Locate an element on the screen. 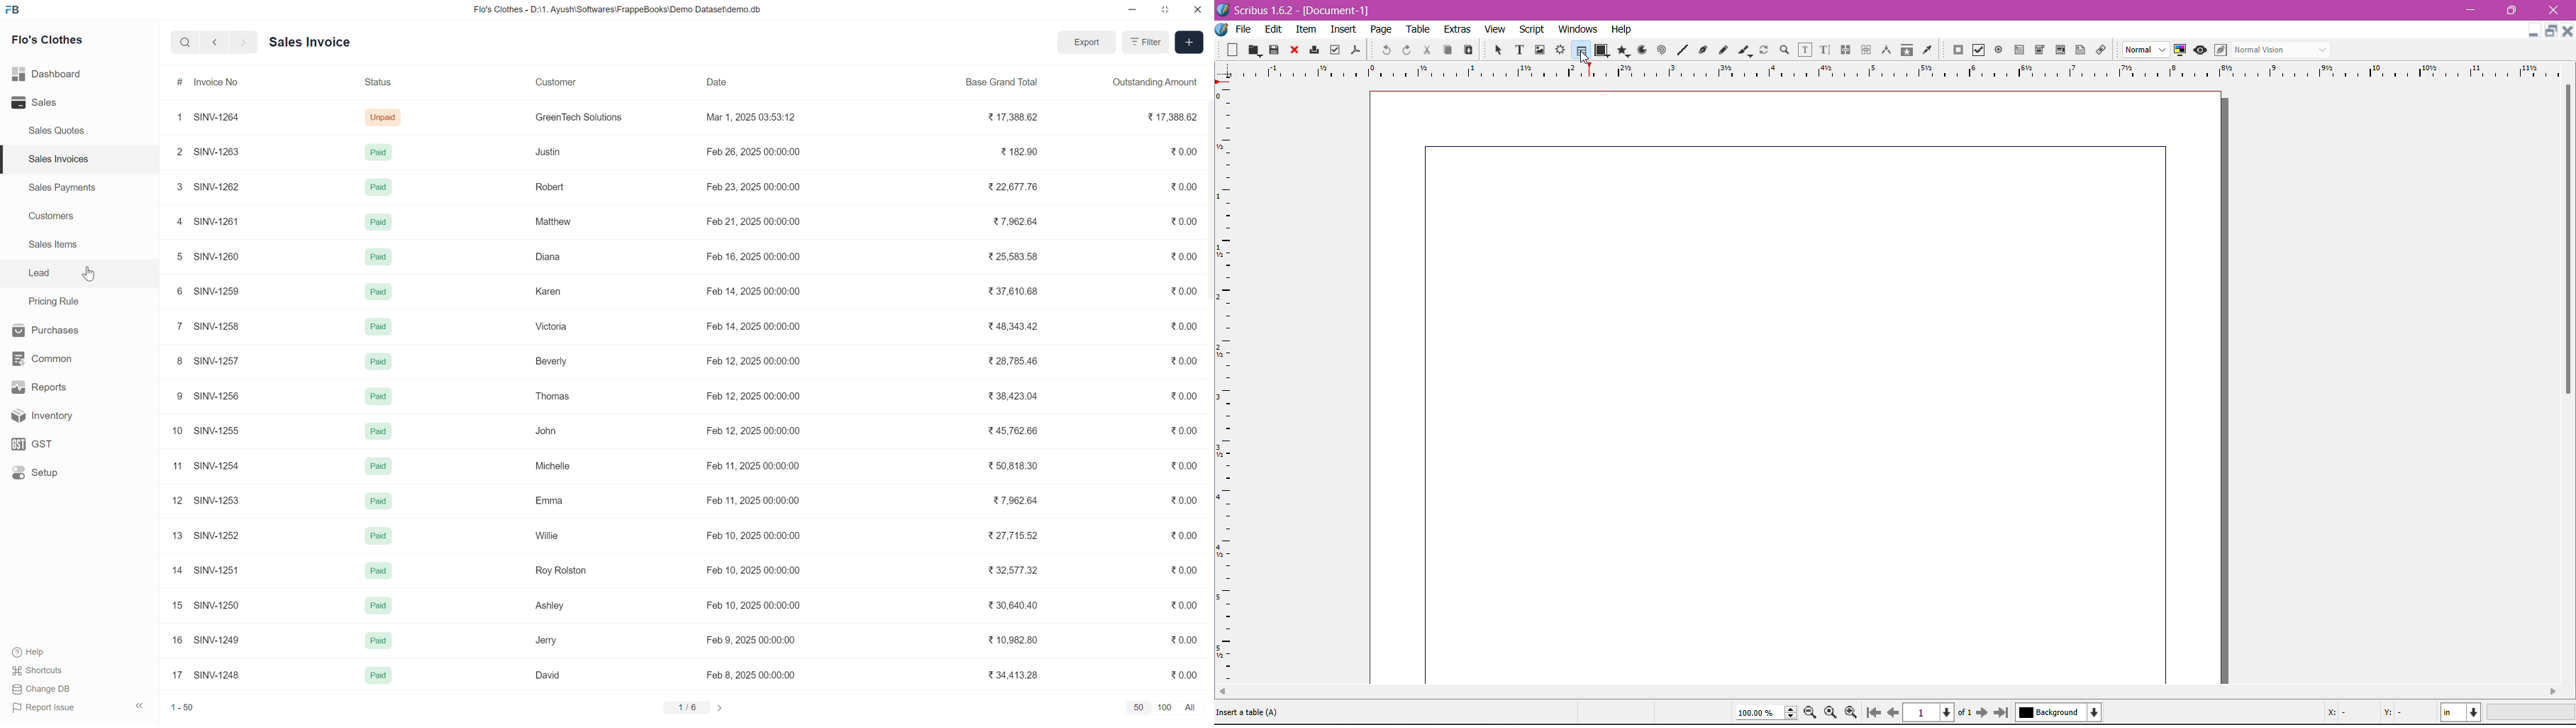 Image resolution: width=2576 pixels, height=728 pixels. 37,962.64 is located at coordinates (1013, 499).